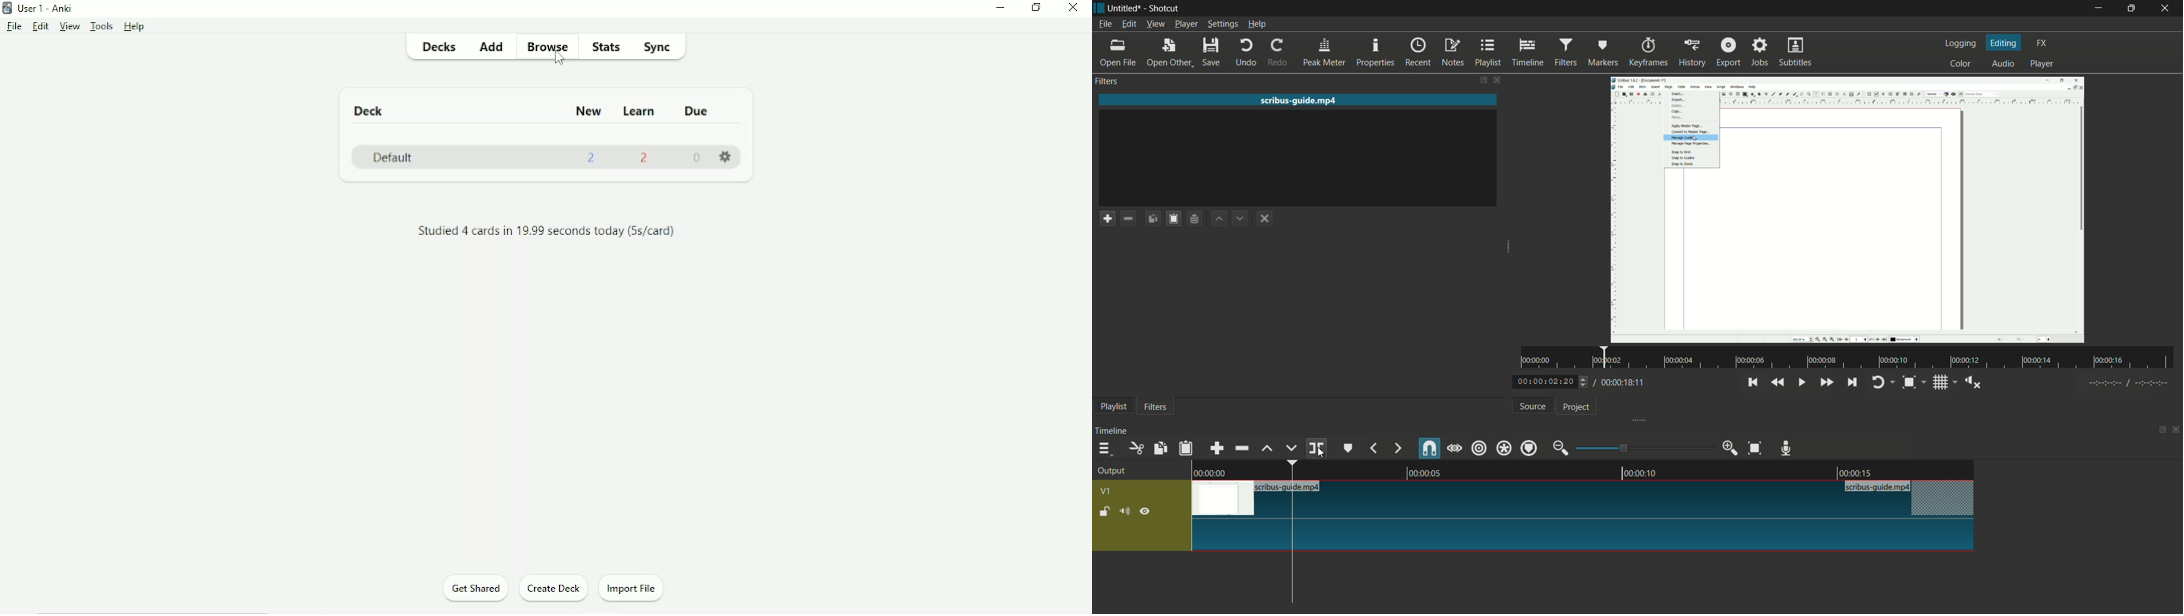  What do you see at coordinates (1106, 491) in the screenshot?
I see `v1` at bounding box center [1106, 491].